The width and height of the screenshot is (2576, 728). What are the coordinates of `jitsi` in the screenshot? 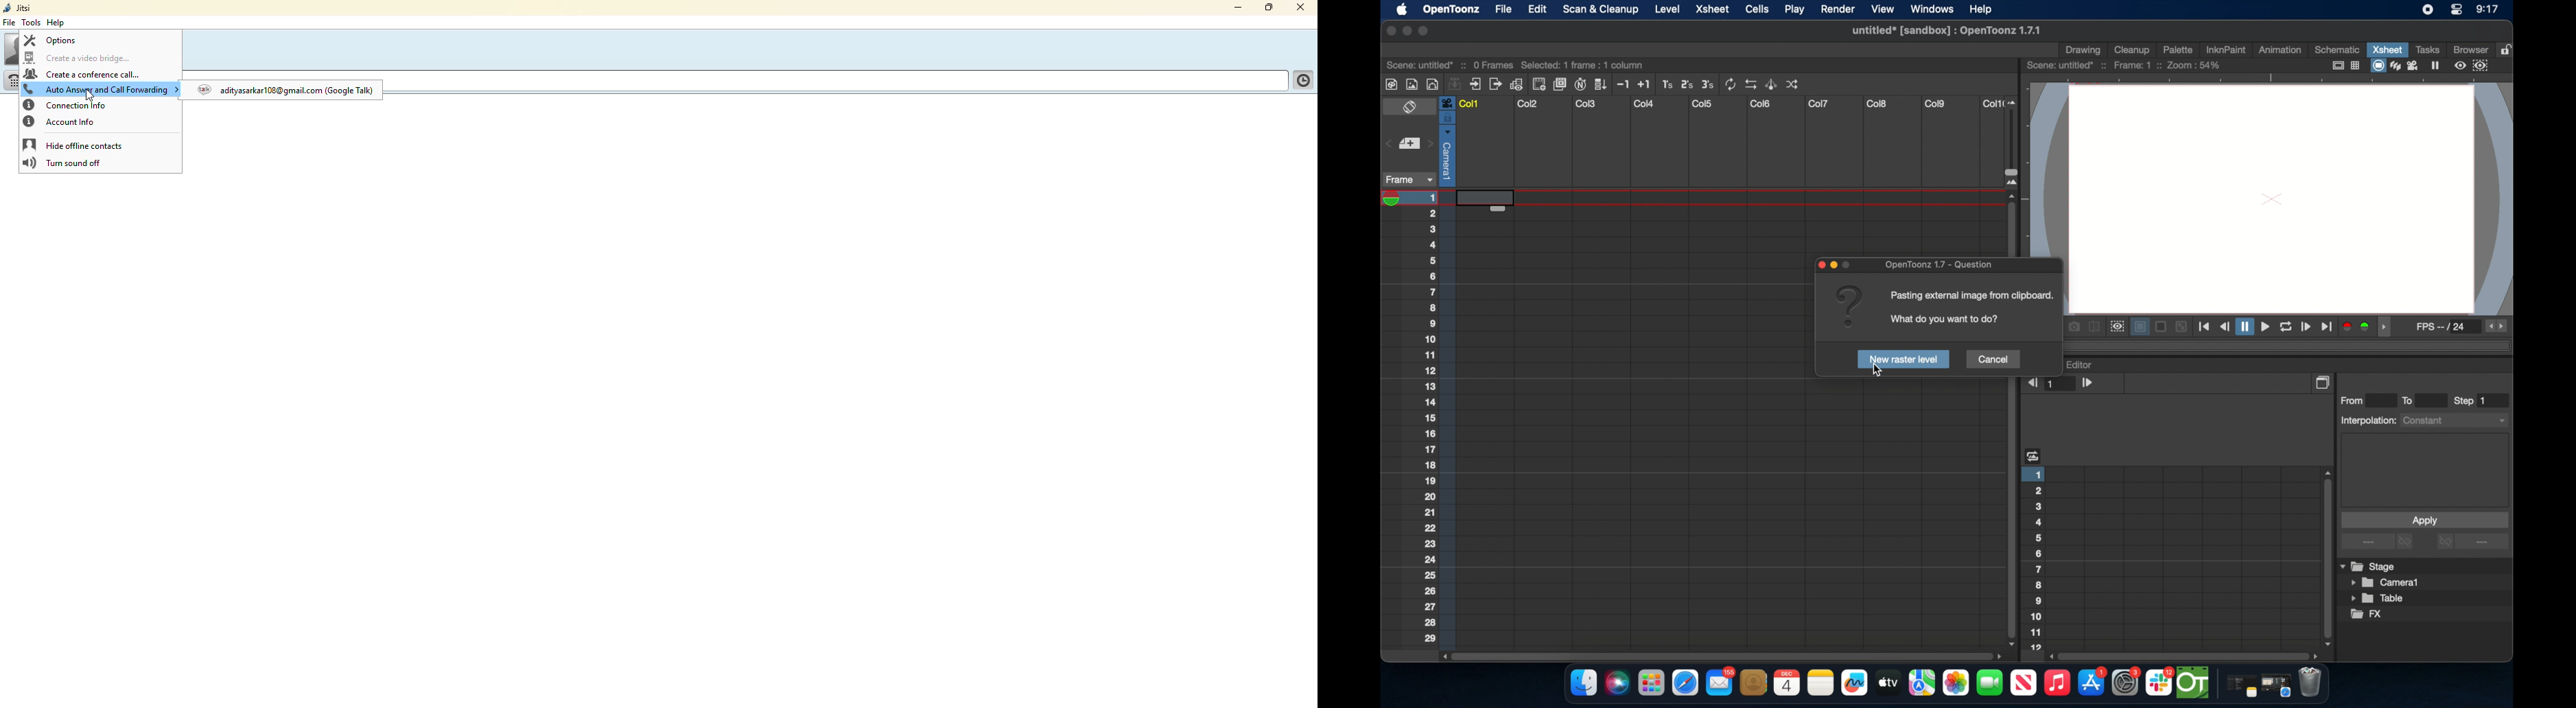 It's located at (19, 8).